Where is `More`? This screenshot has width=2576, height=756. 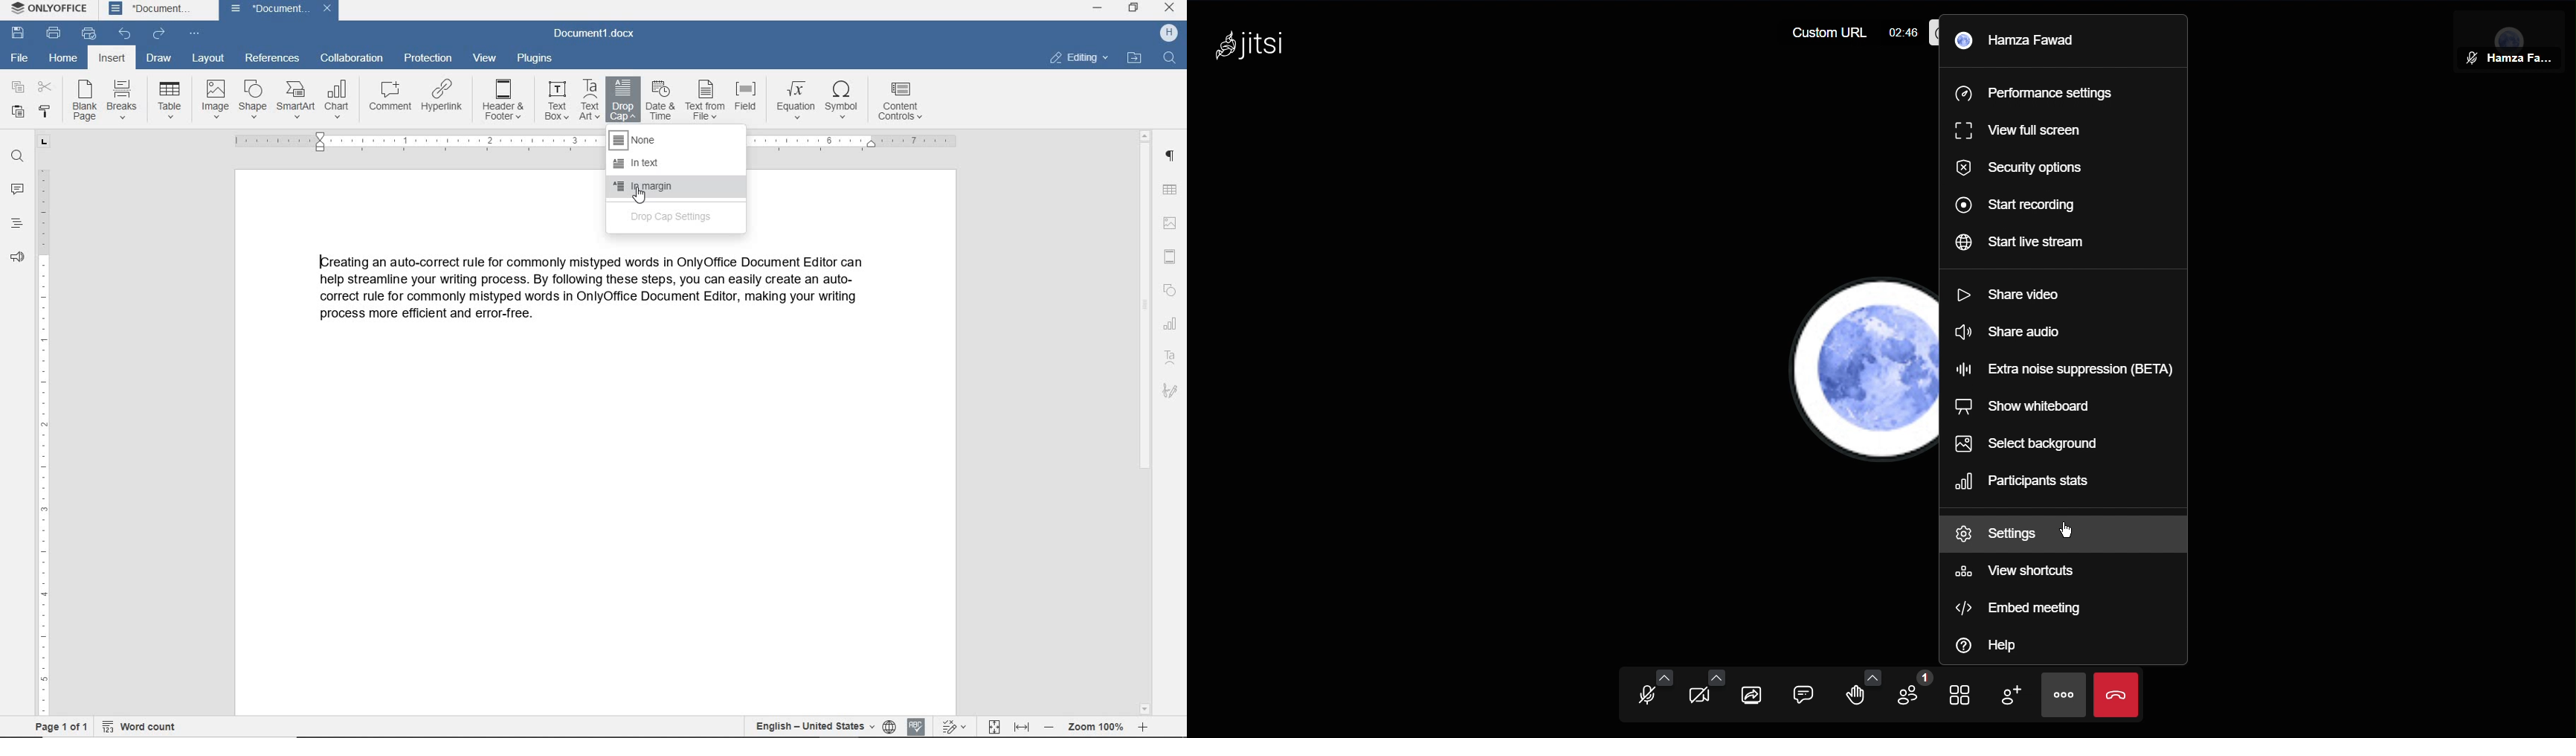 More is located at coordinates (2067, 694).